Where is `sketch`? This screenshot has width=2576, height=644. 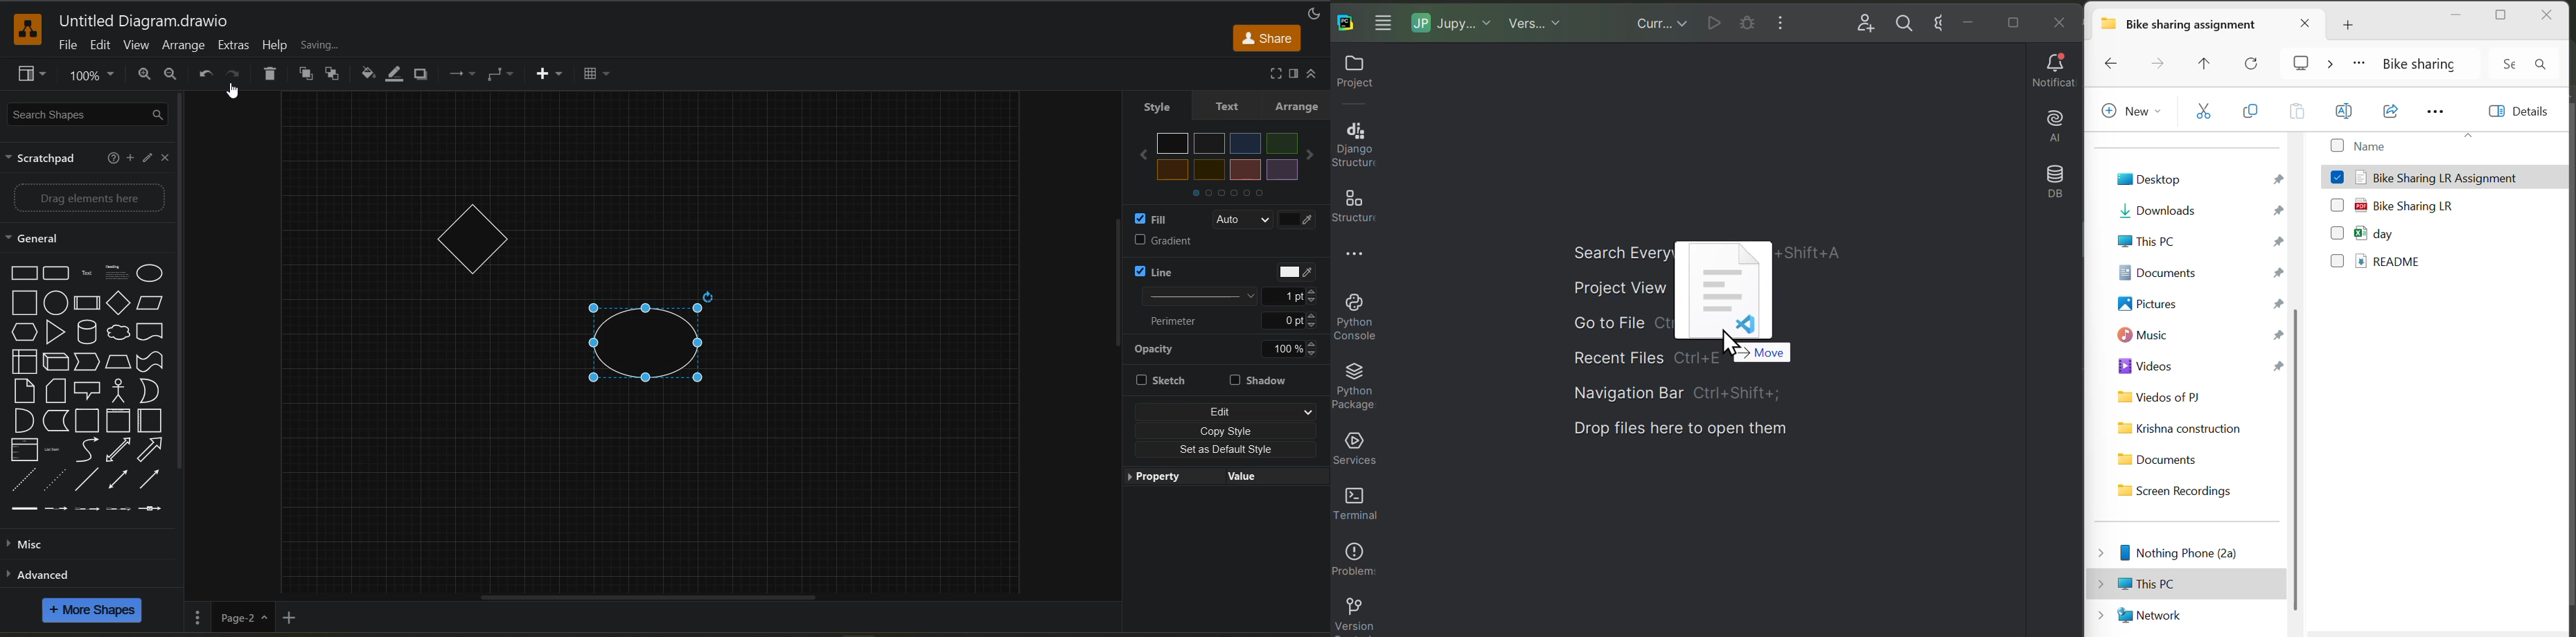
sketch is located at coordinates (1173, 380).